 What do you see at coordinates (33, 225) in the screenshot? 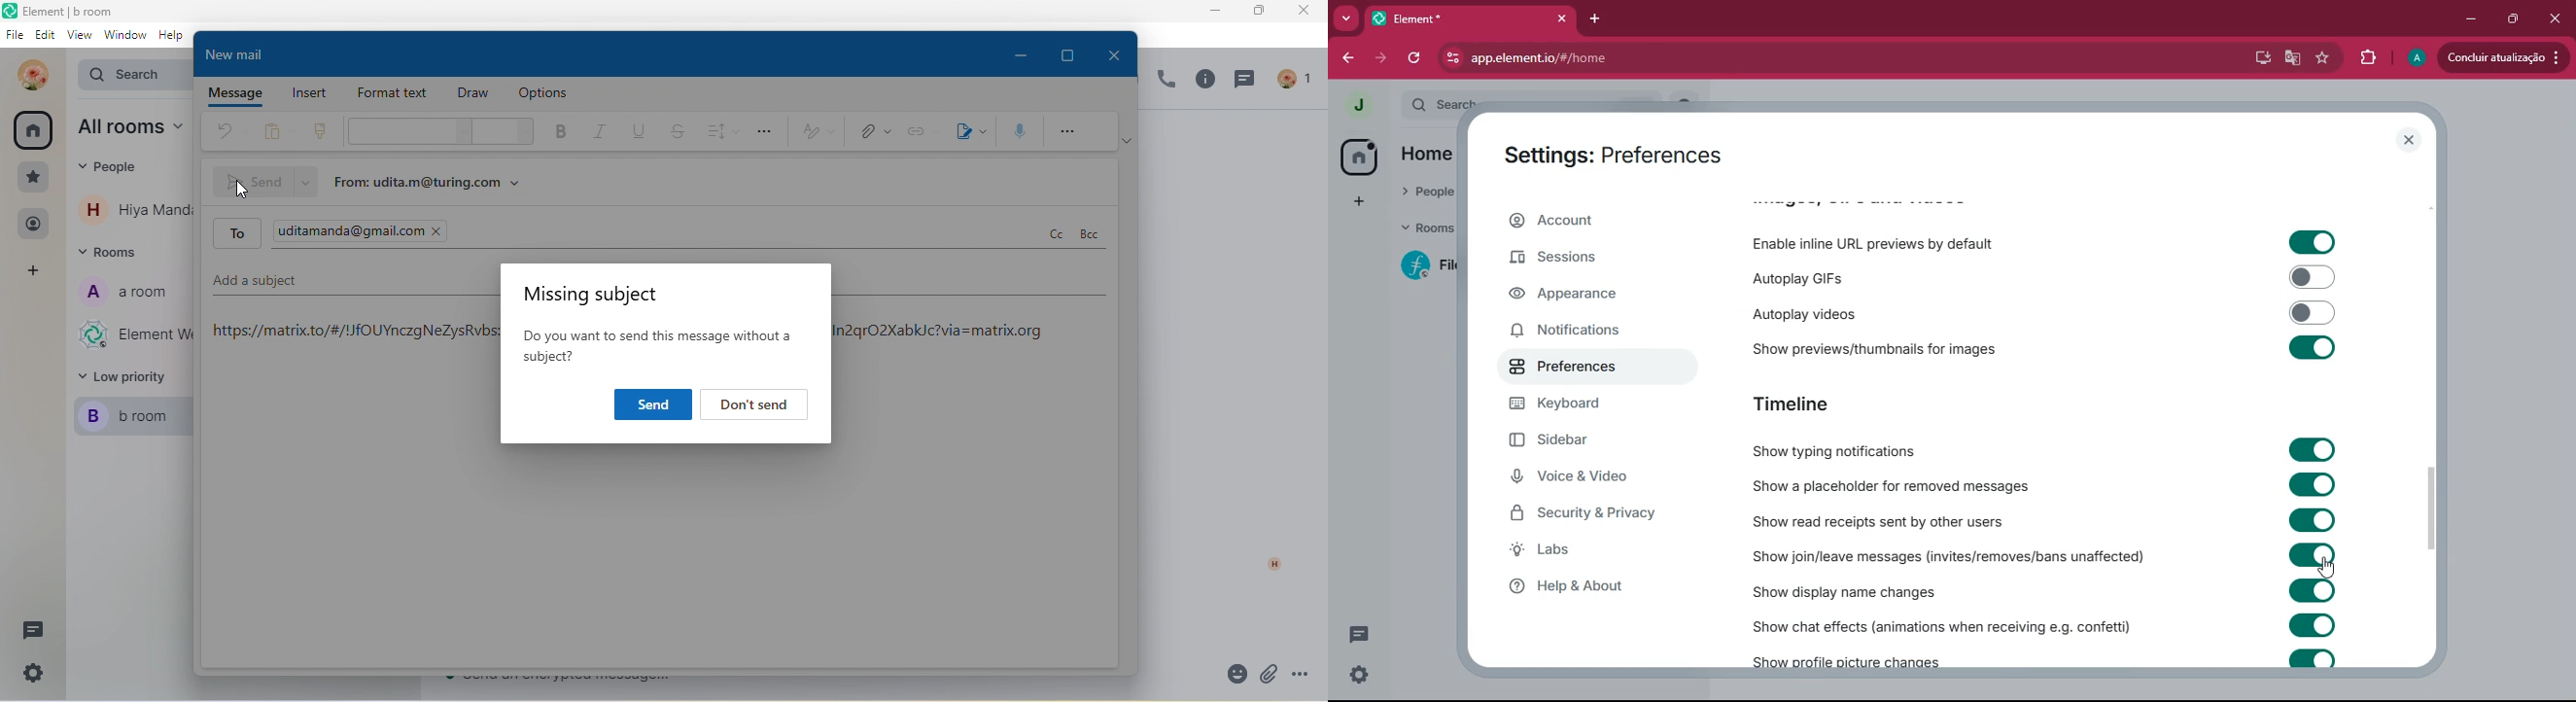
I see `people` at bounding box center [33, 225].